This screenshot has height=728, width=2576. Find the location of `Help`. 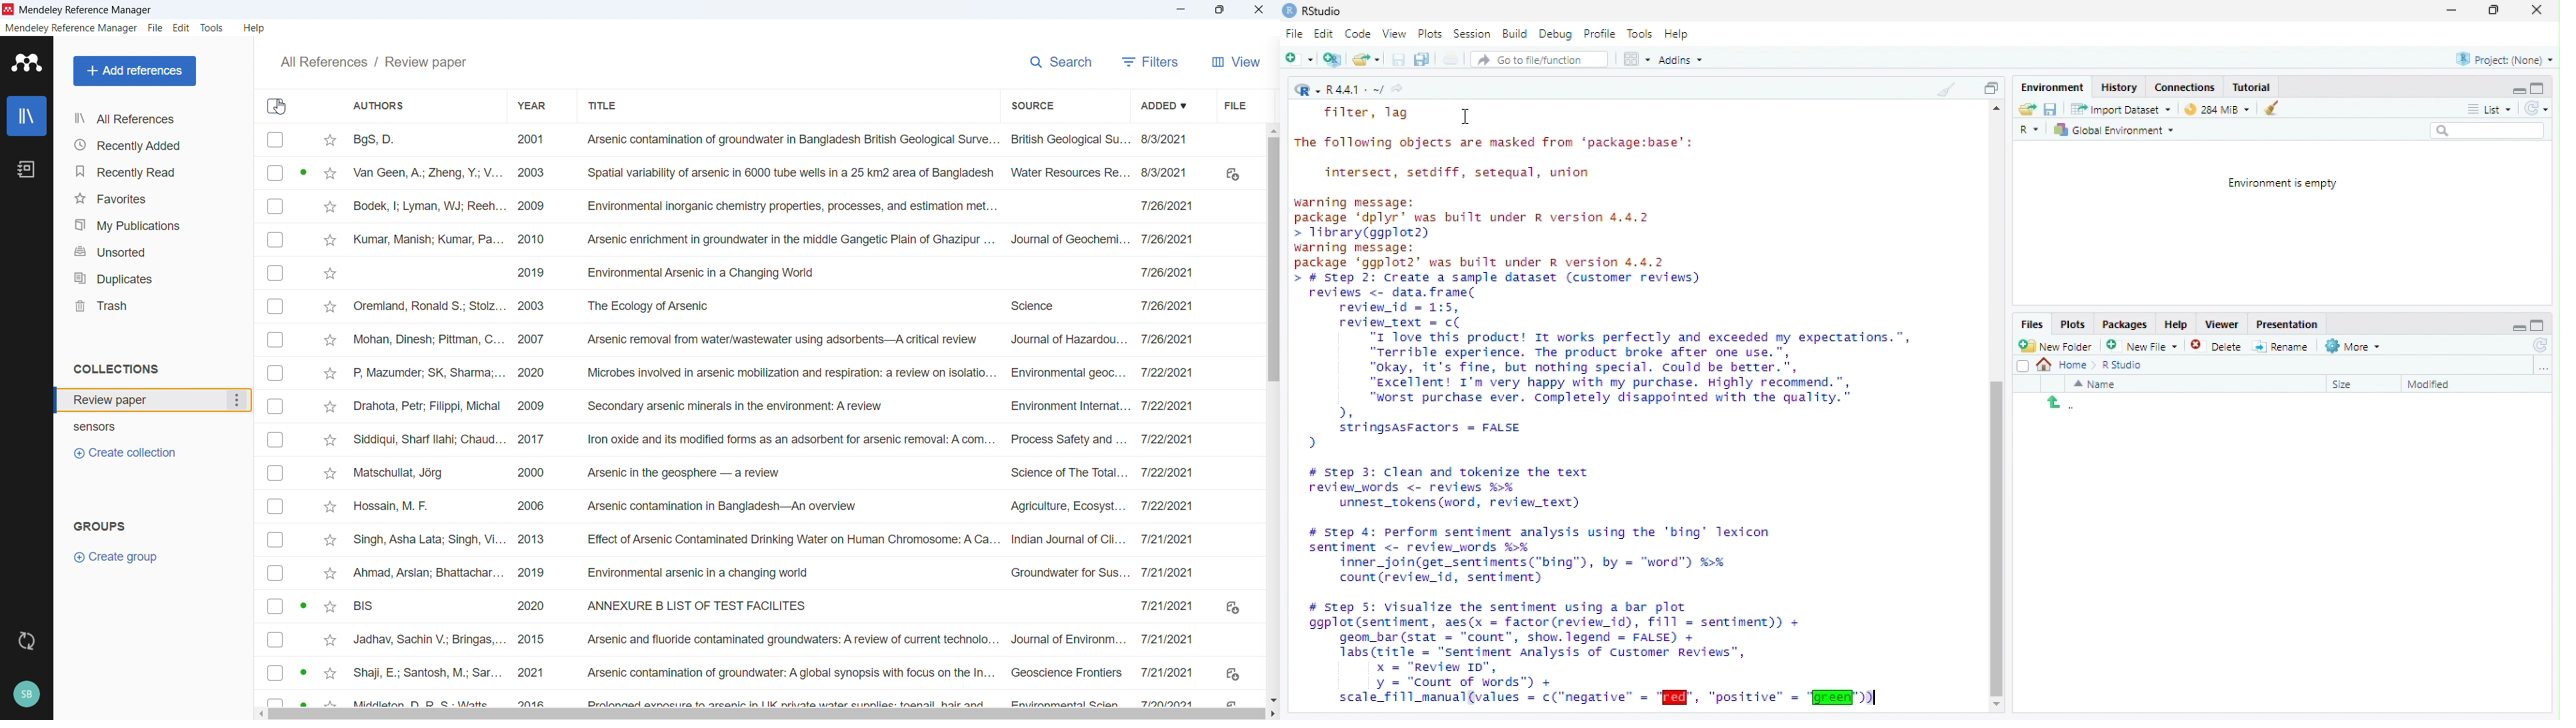

Help is located at coordinates (2177, 323).